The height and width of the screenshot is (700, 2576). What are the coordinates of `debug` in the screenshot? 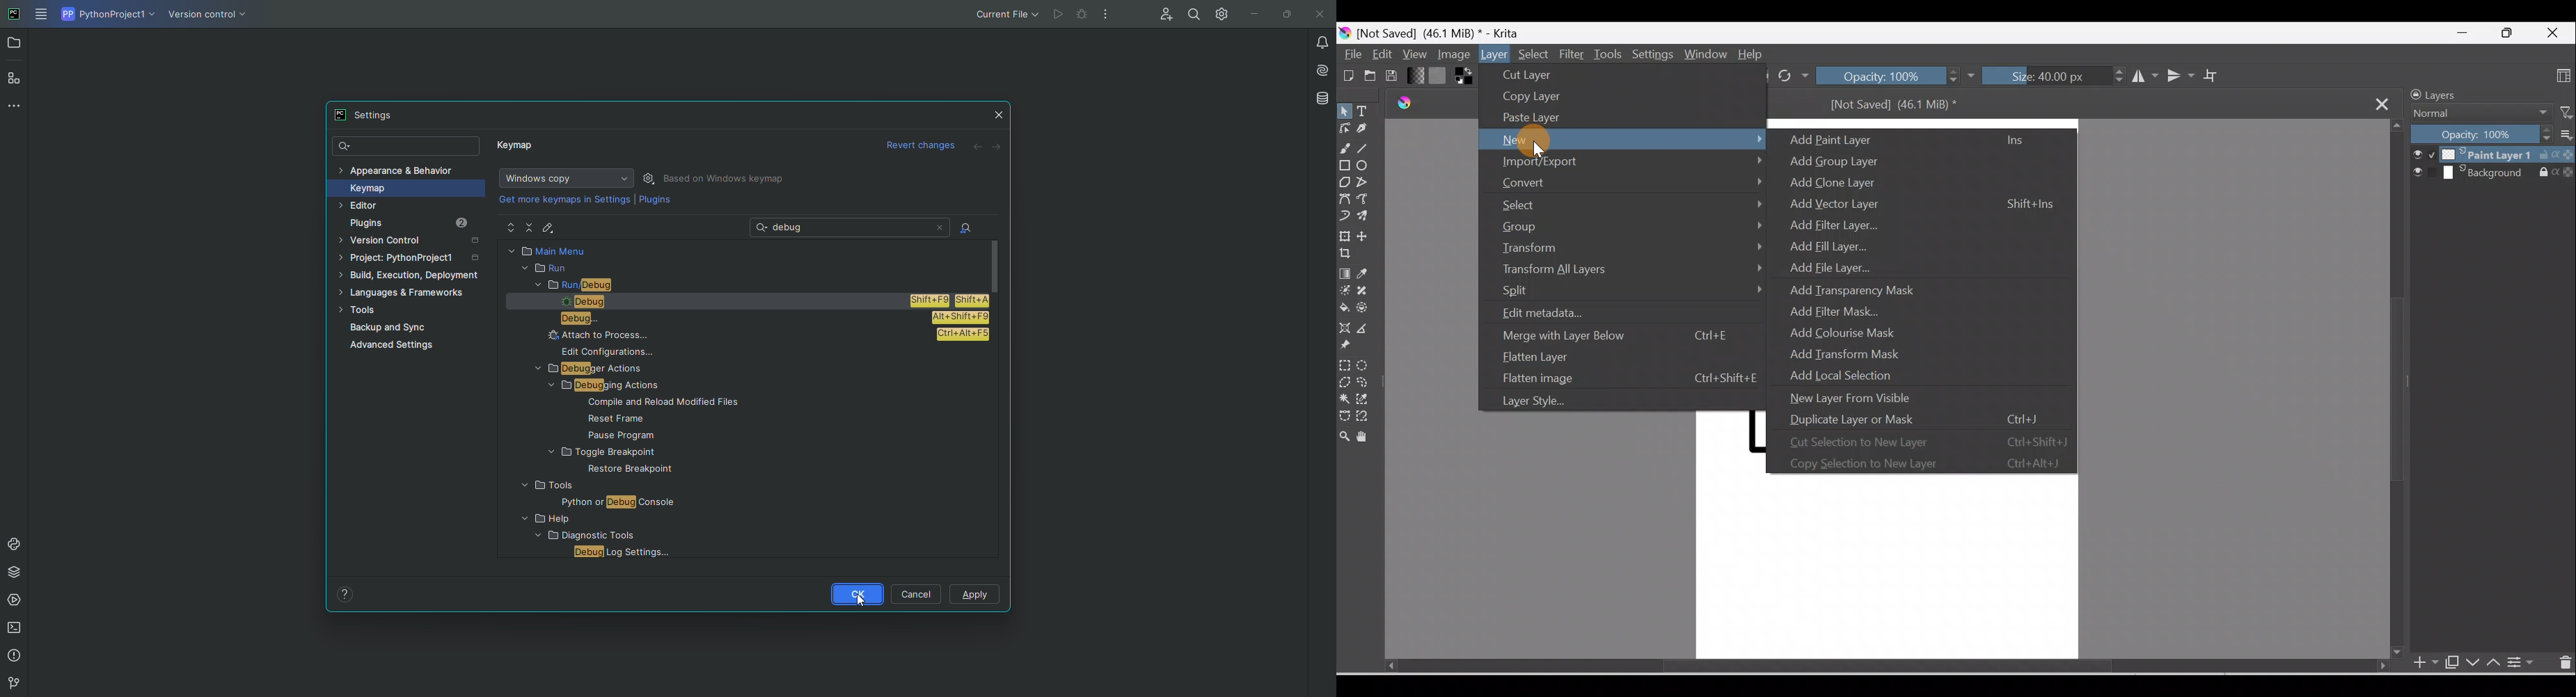 It's located at (1083, 13).